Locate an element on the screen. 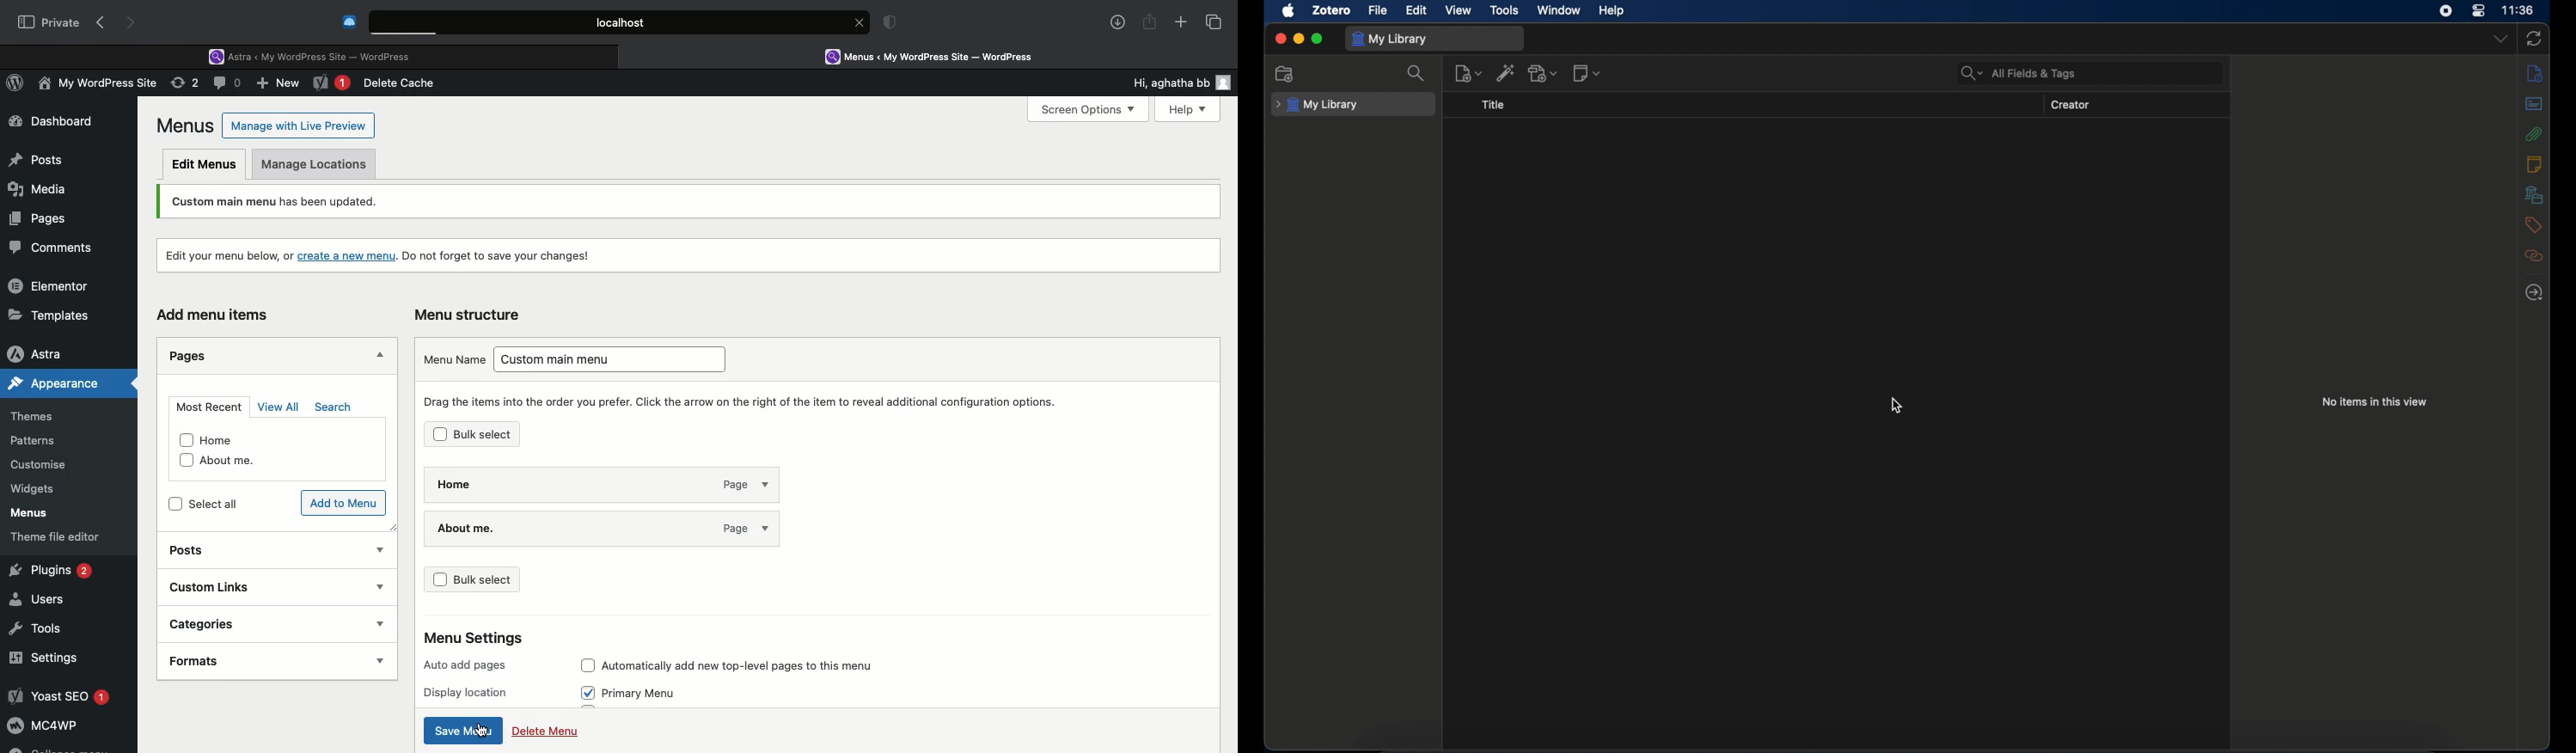 Image resolution: width=2576 pixels, height=756 pixels. Show is located at coordinates (375, 549).